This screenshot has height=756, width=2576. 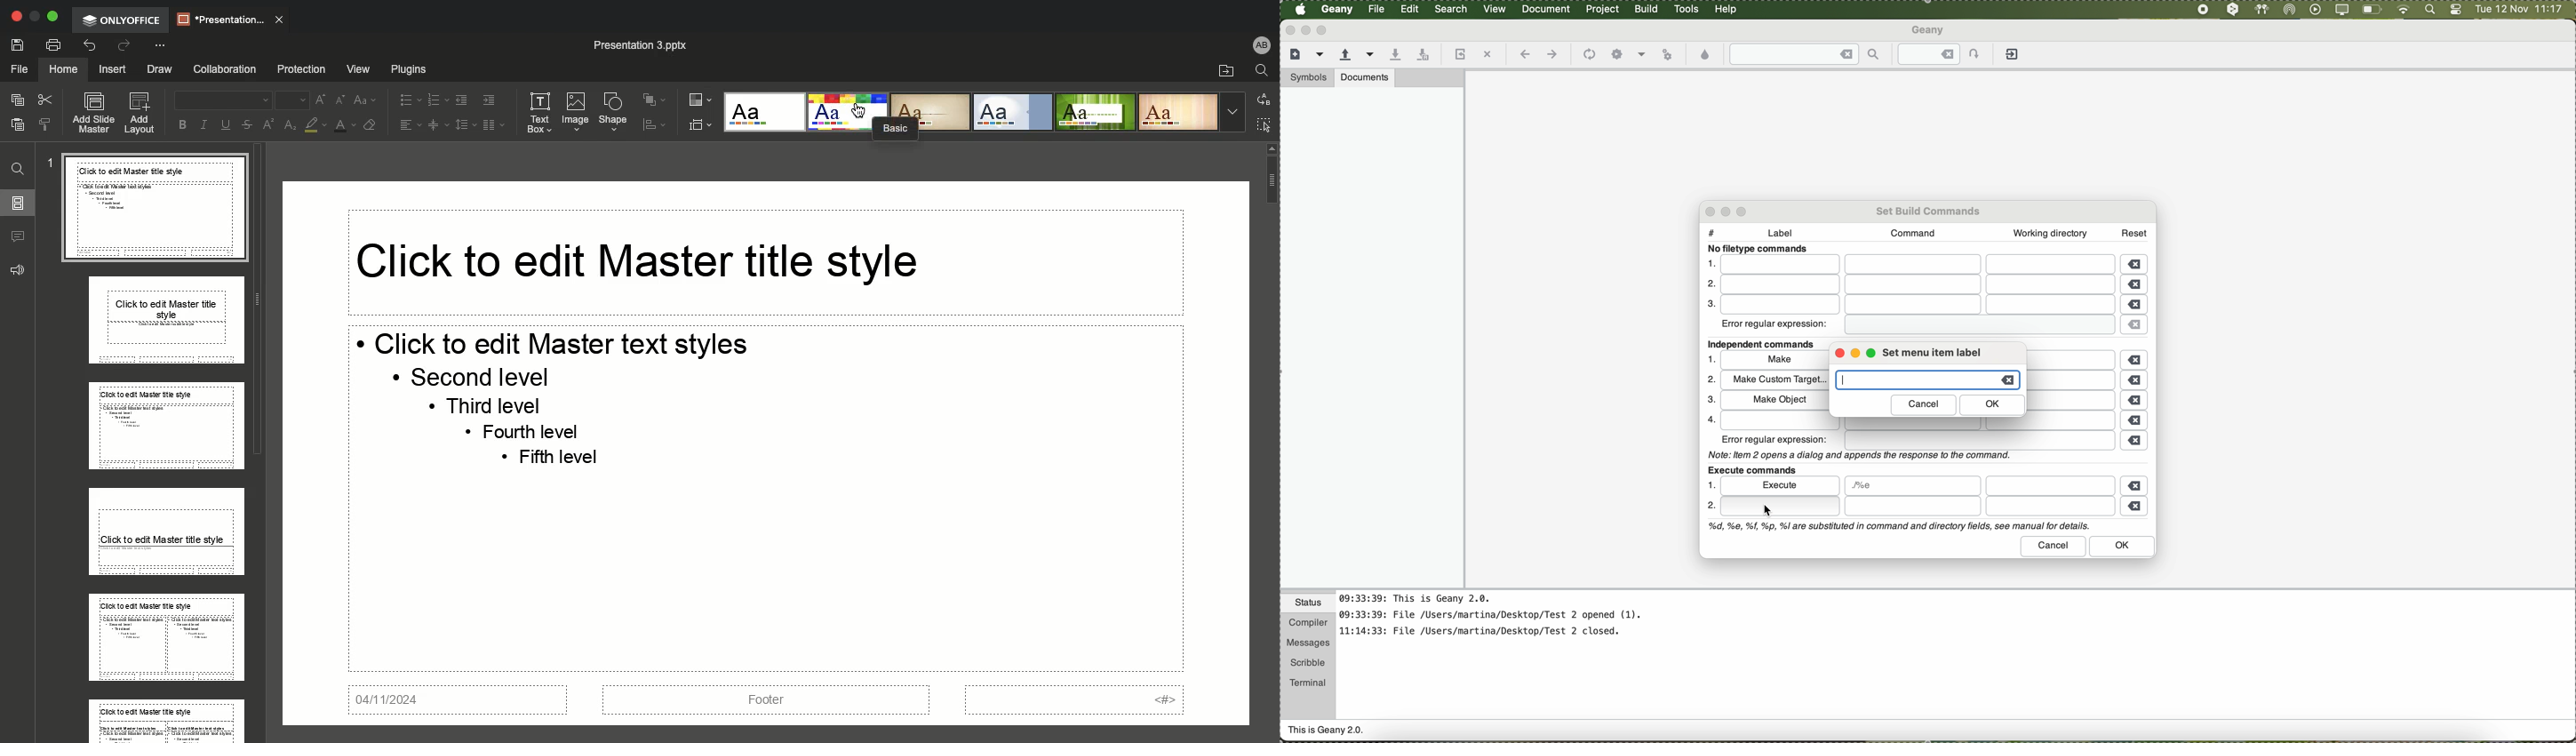 I want to click on Blank style, so click(x=764, y=113).